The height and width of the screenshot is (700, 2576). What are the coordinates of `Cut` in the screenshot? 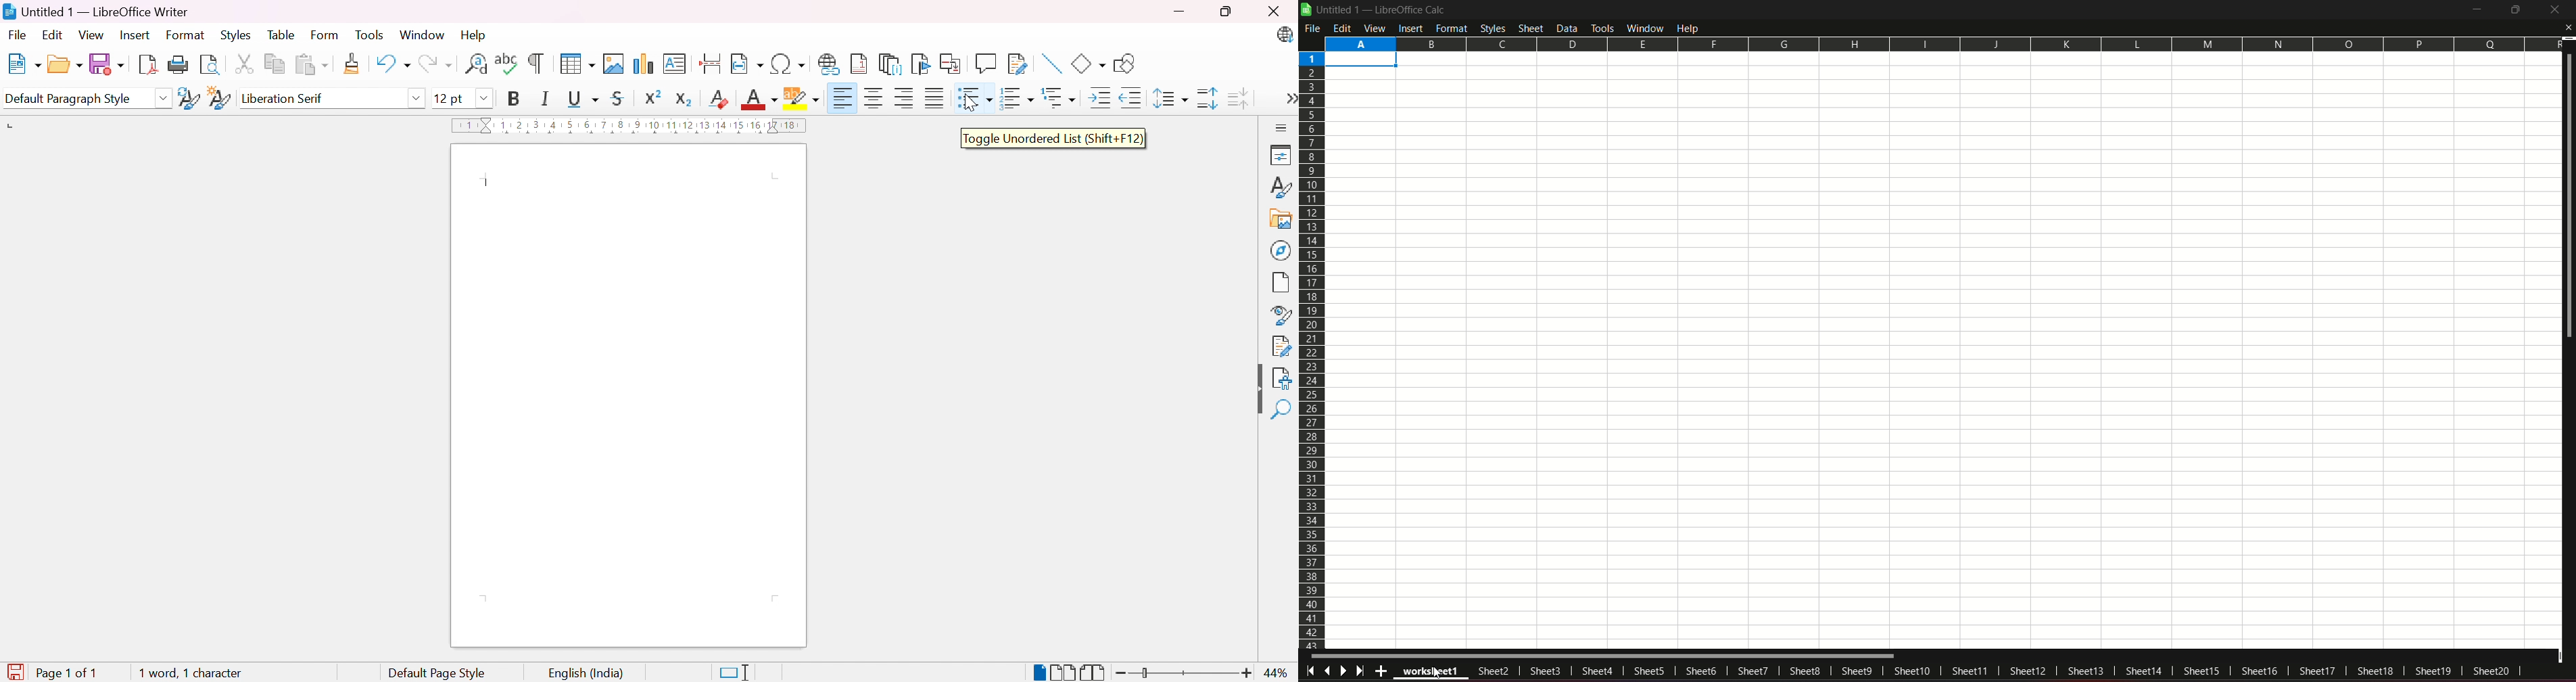 It's located at (247, 65).